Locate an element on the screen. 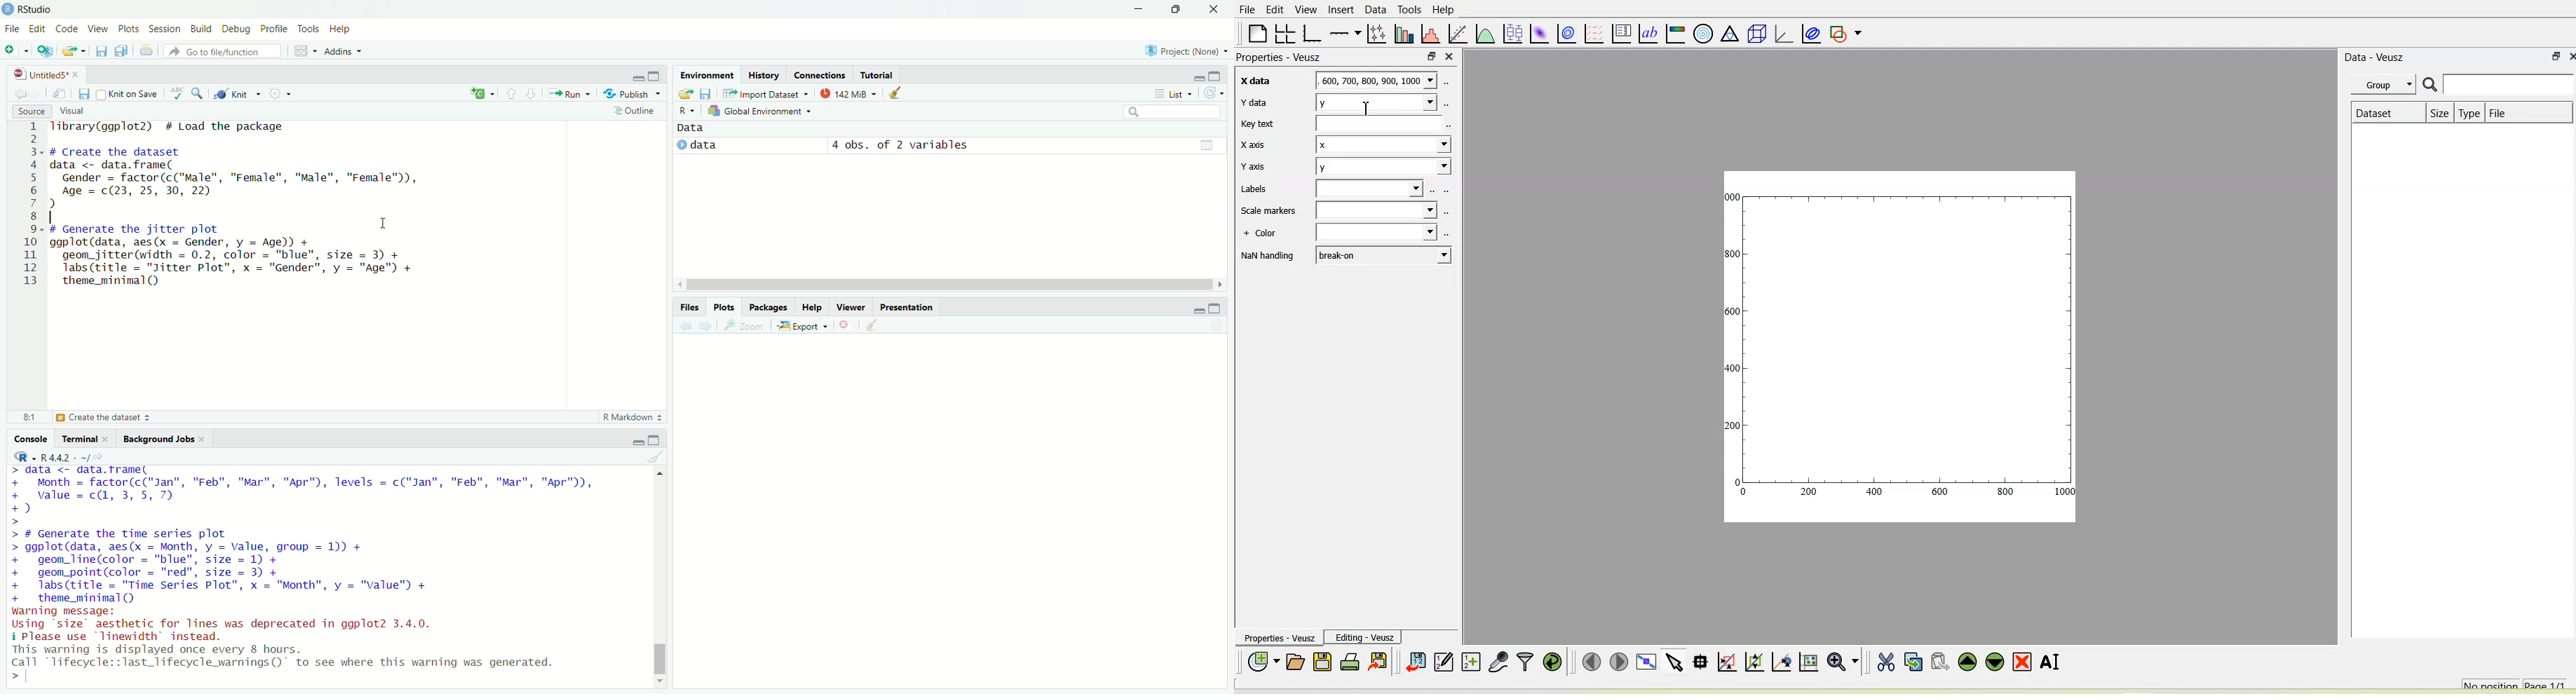 The width and height of the screenshot is (2576, 700). No position is located at coordinates (2491, 683).